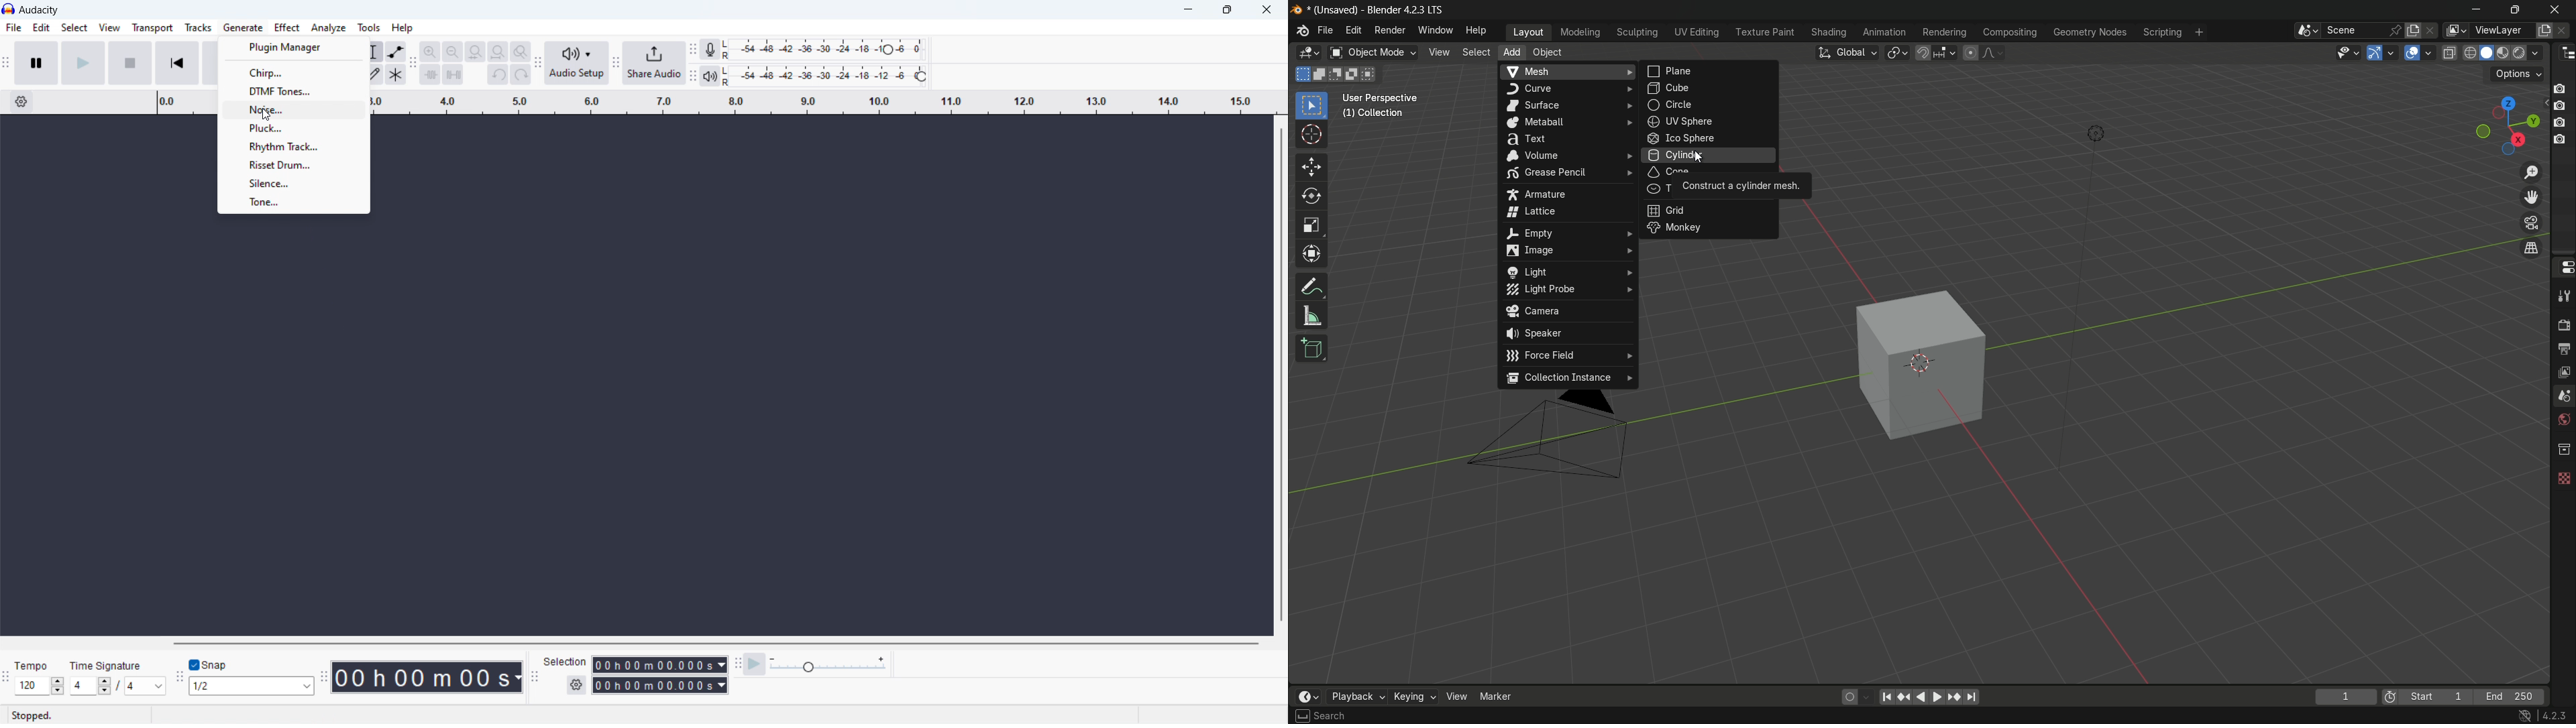  Describe the element at coordinates (694, 50) in the screenshot. I see `recording meter toolbar` at that location.